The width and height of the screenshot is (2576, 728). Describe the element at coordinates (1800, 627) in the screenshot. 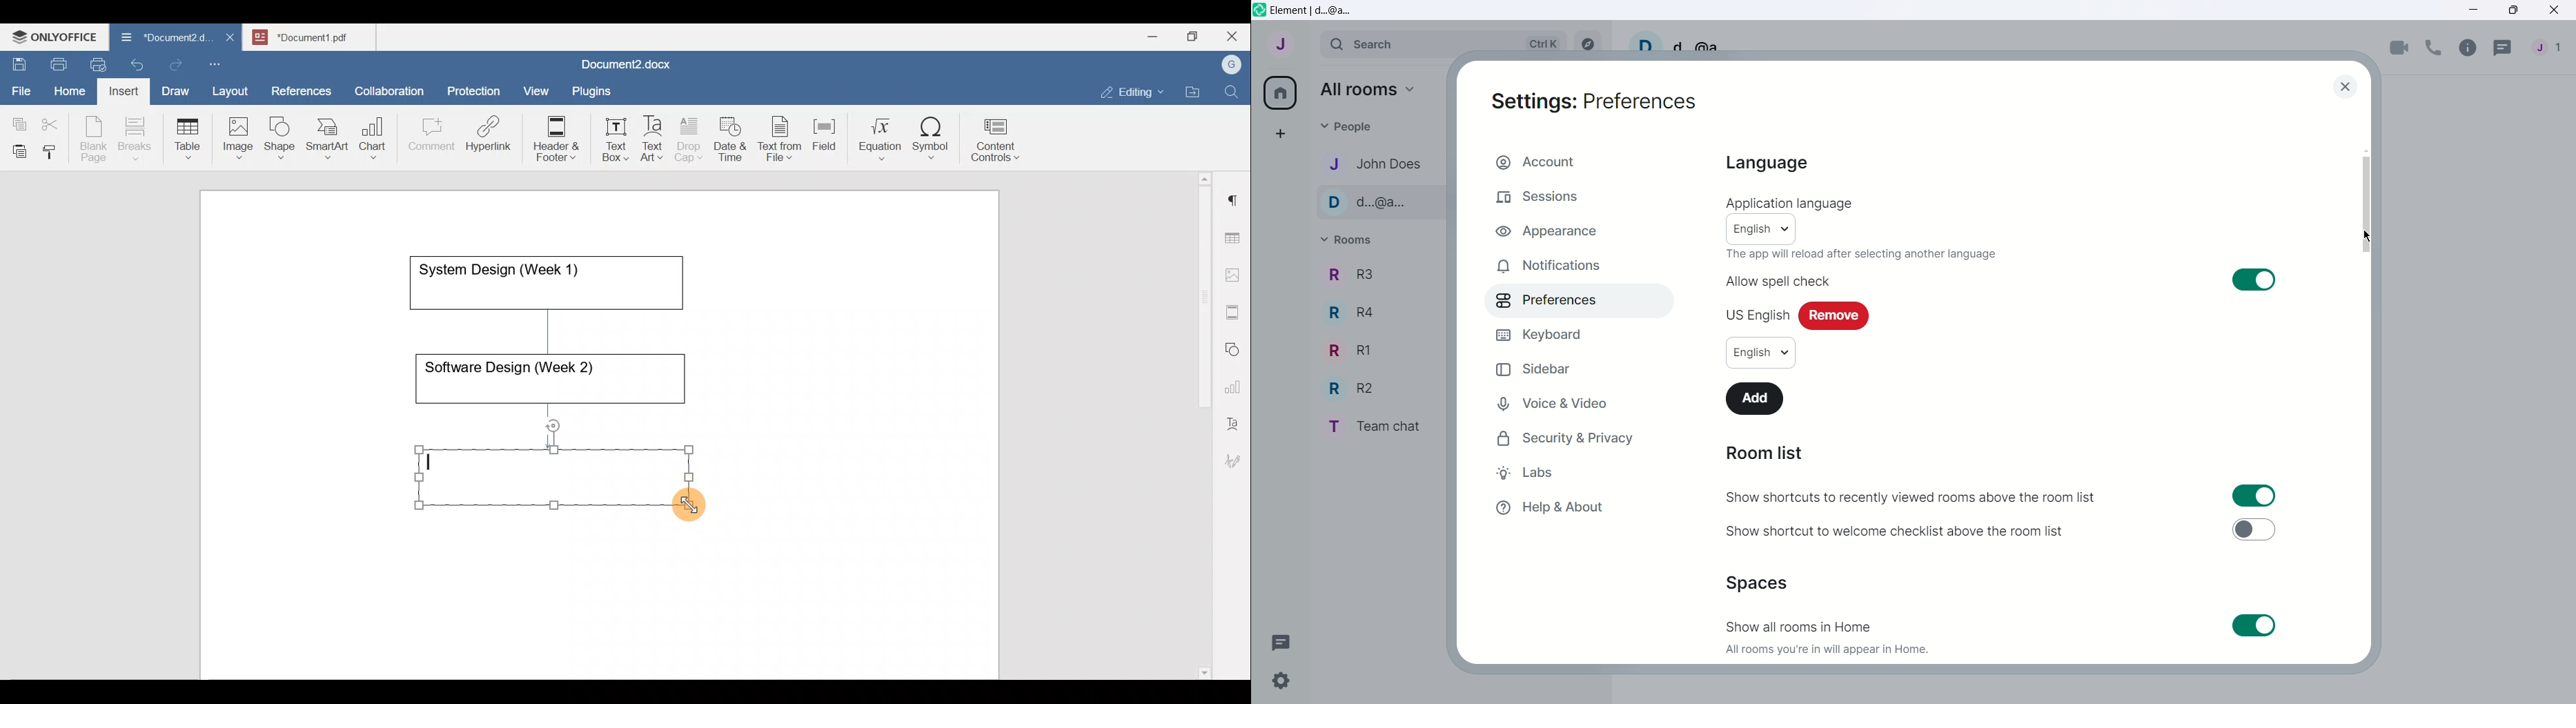

I see `Show all rooms in Home` at that location.